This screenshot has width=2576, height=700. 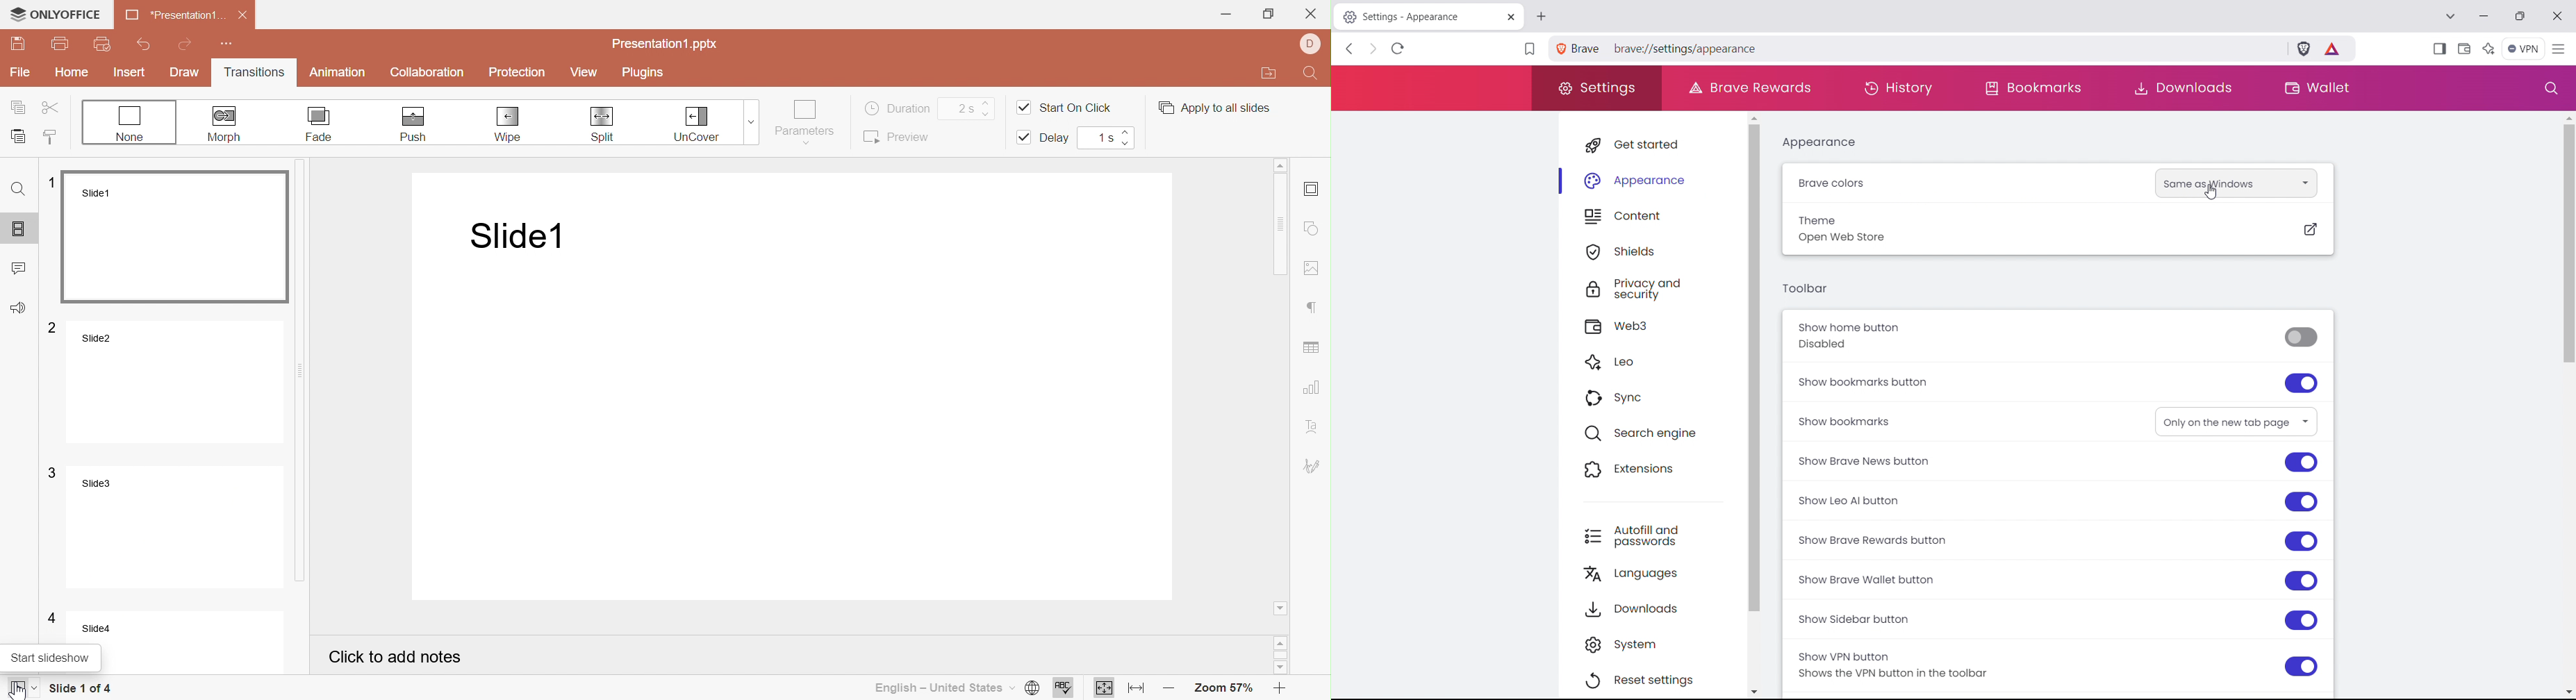 I want to click on Transitions drop down, so click(x=754, y=121).